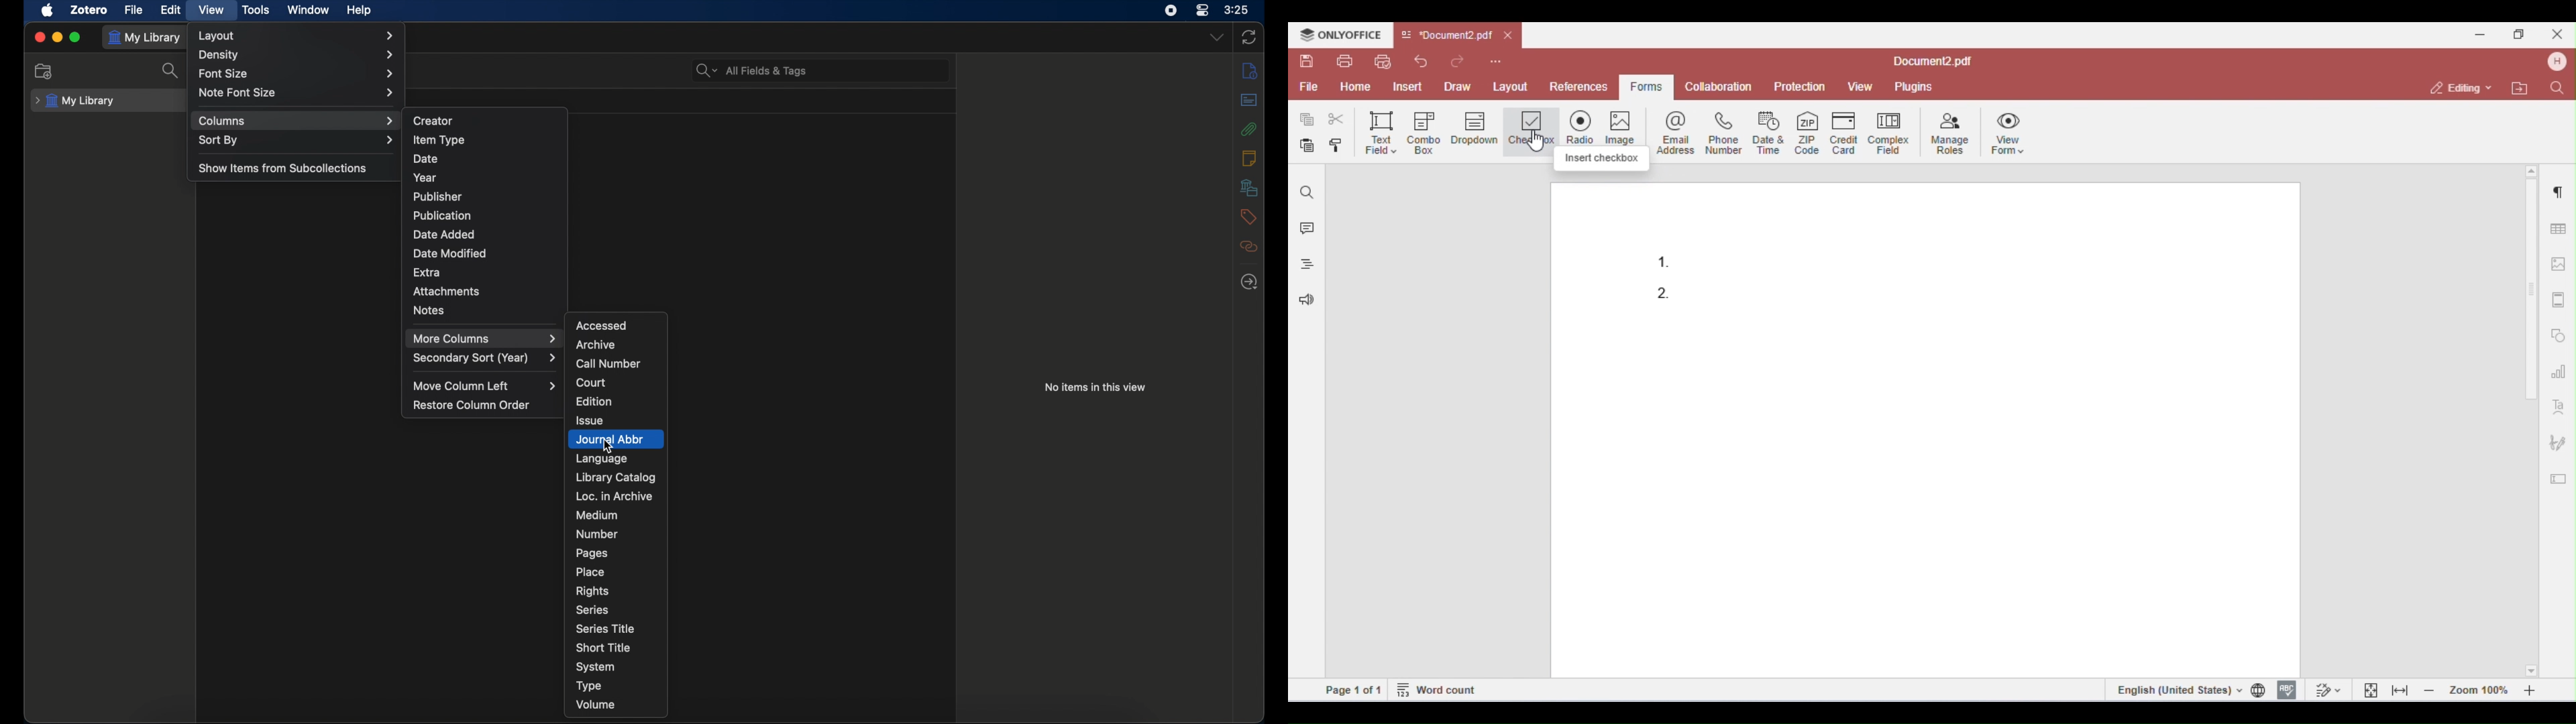 The width and height of the screenshot is (2576, 728). I want to click on note font size, so click(298, 93).